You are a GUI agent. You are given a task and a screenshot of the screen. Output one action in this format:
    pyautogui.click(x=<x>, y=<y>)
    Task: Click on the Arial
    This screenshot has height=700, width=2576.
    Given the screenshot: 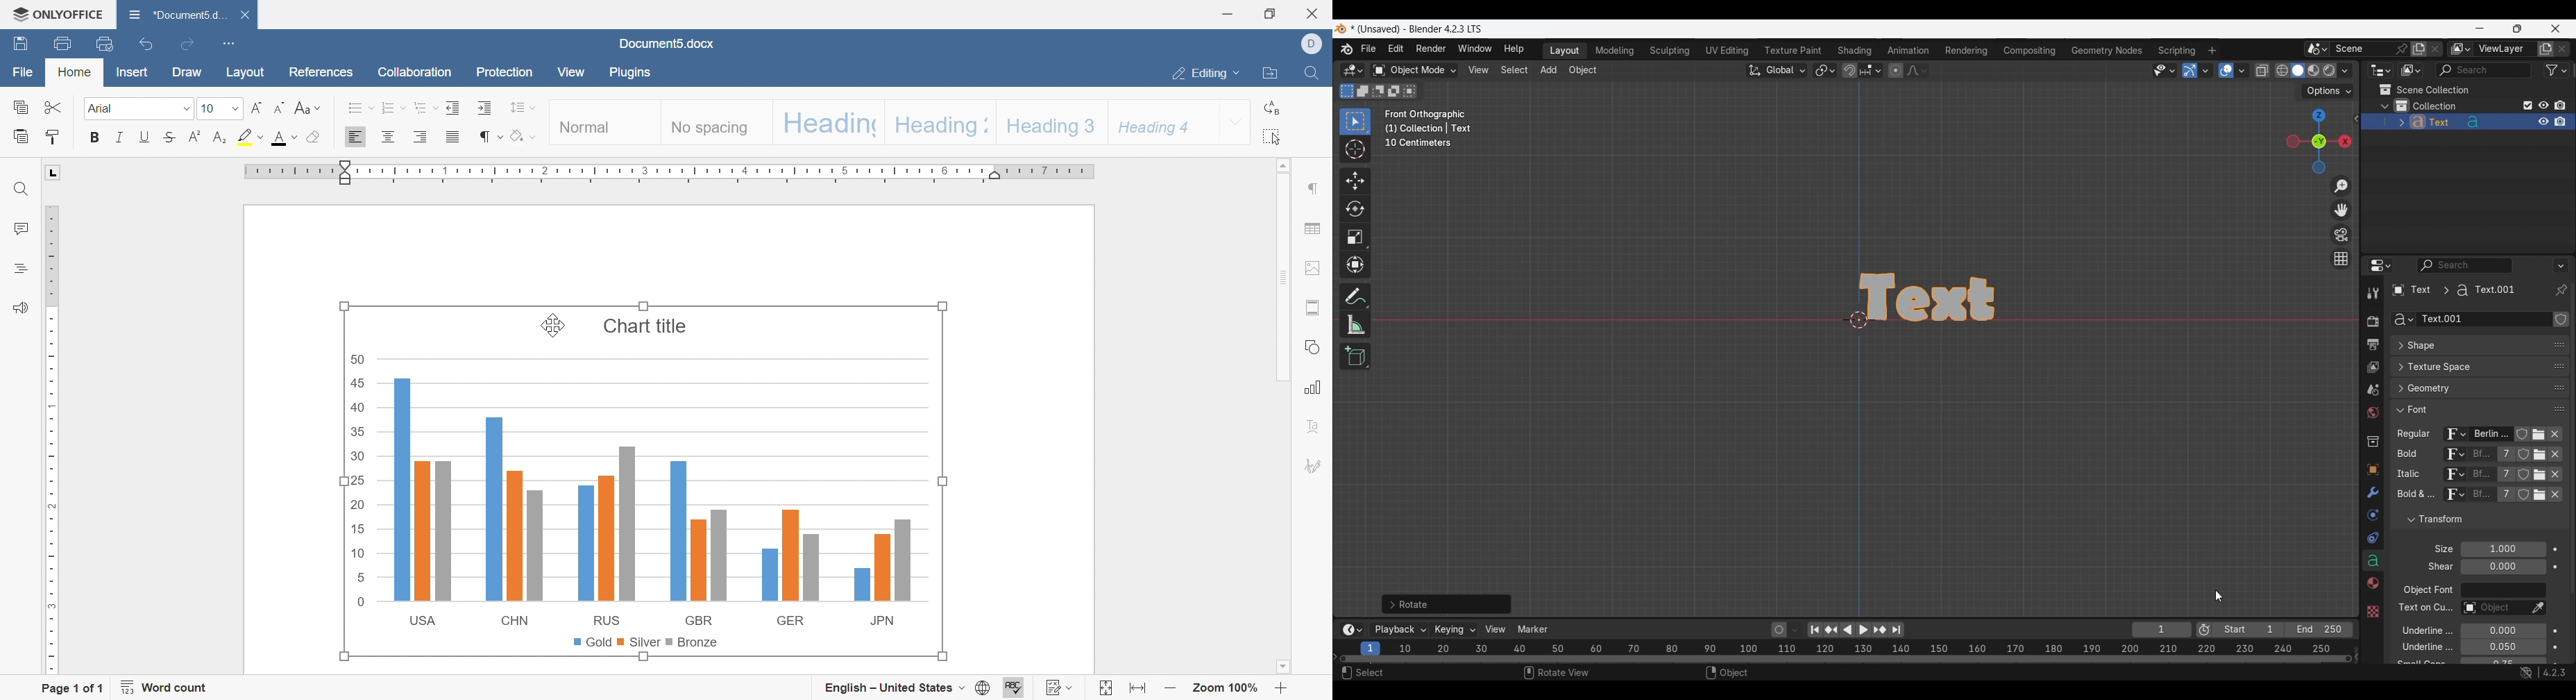 What is the action you would take?
    pyautogui.click(x=104, y=109)
    